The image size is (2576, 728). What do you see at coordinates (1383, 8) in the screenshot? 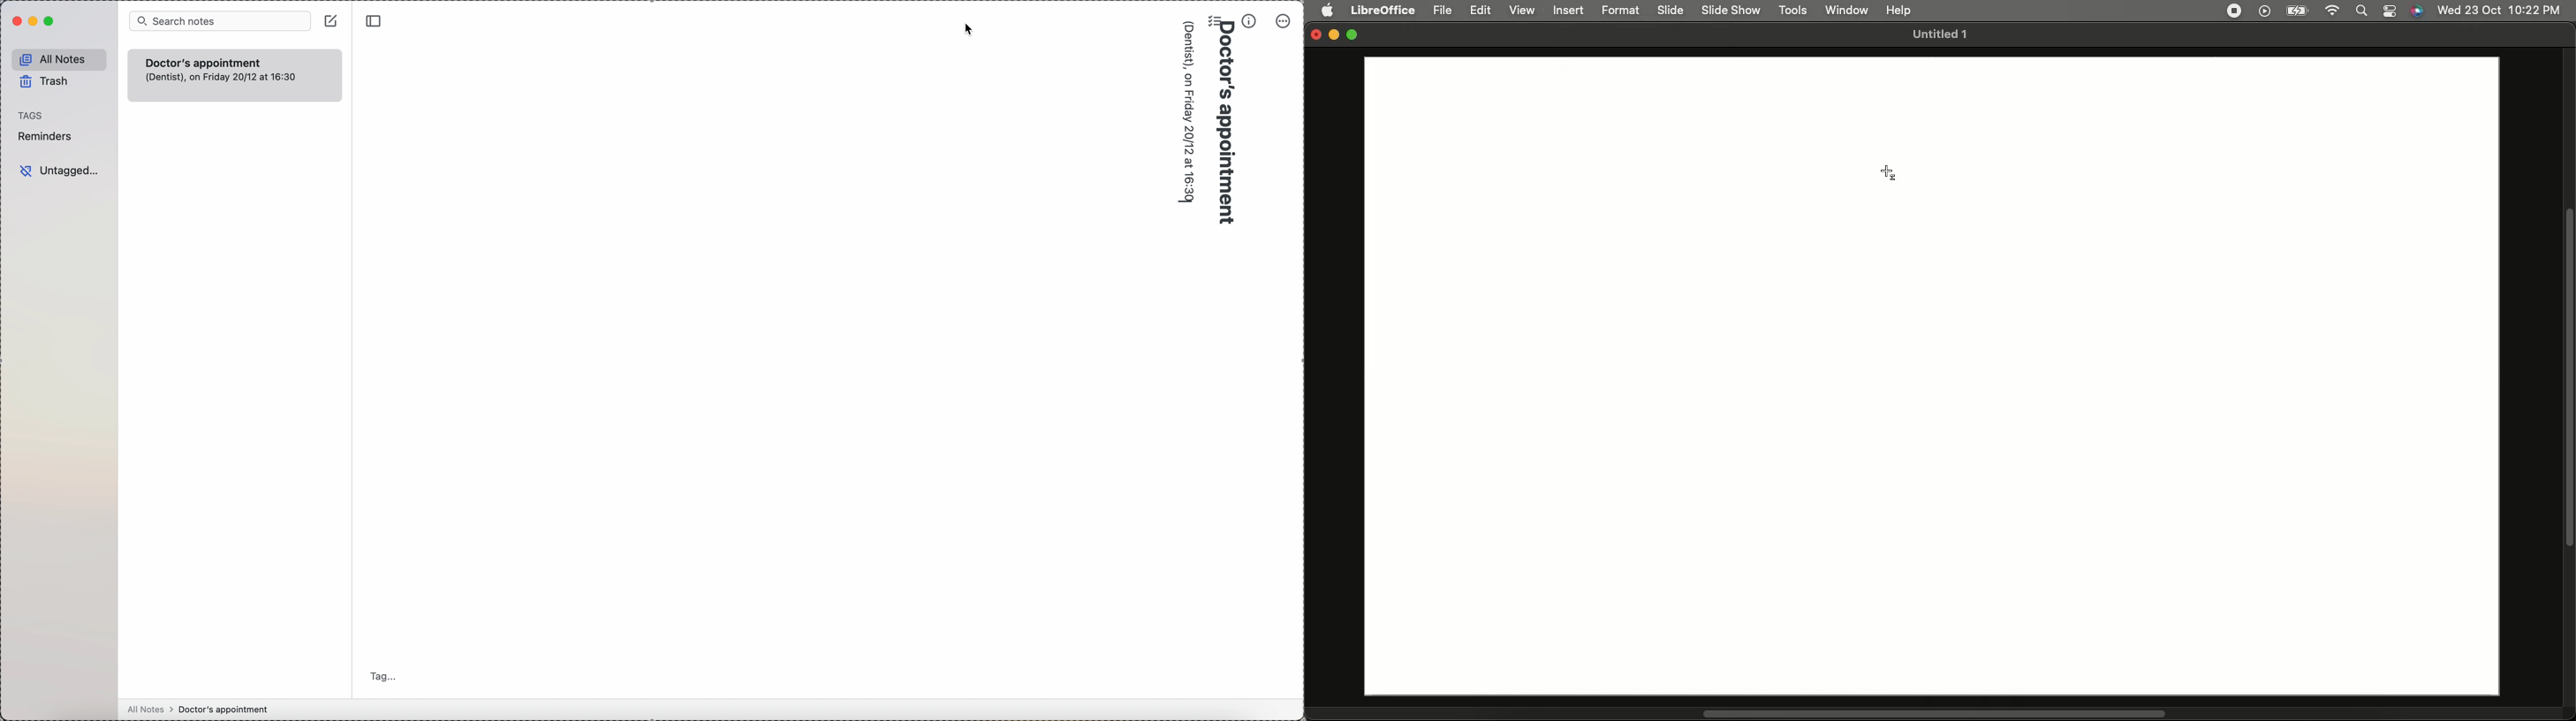
I see `LibreOffice` at bounding box center [1383, 8].